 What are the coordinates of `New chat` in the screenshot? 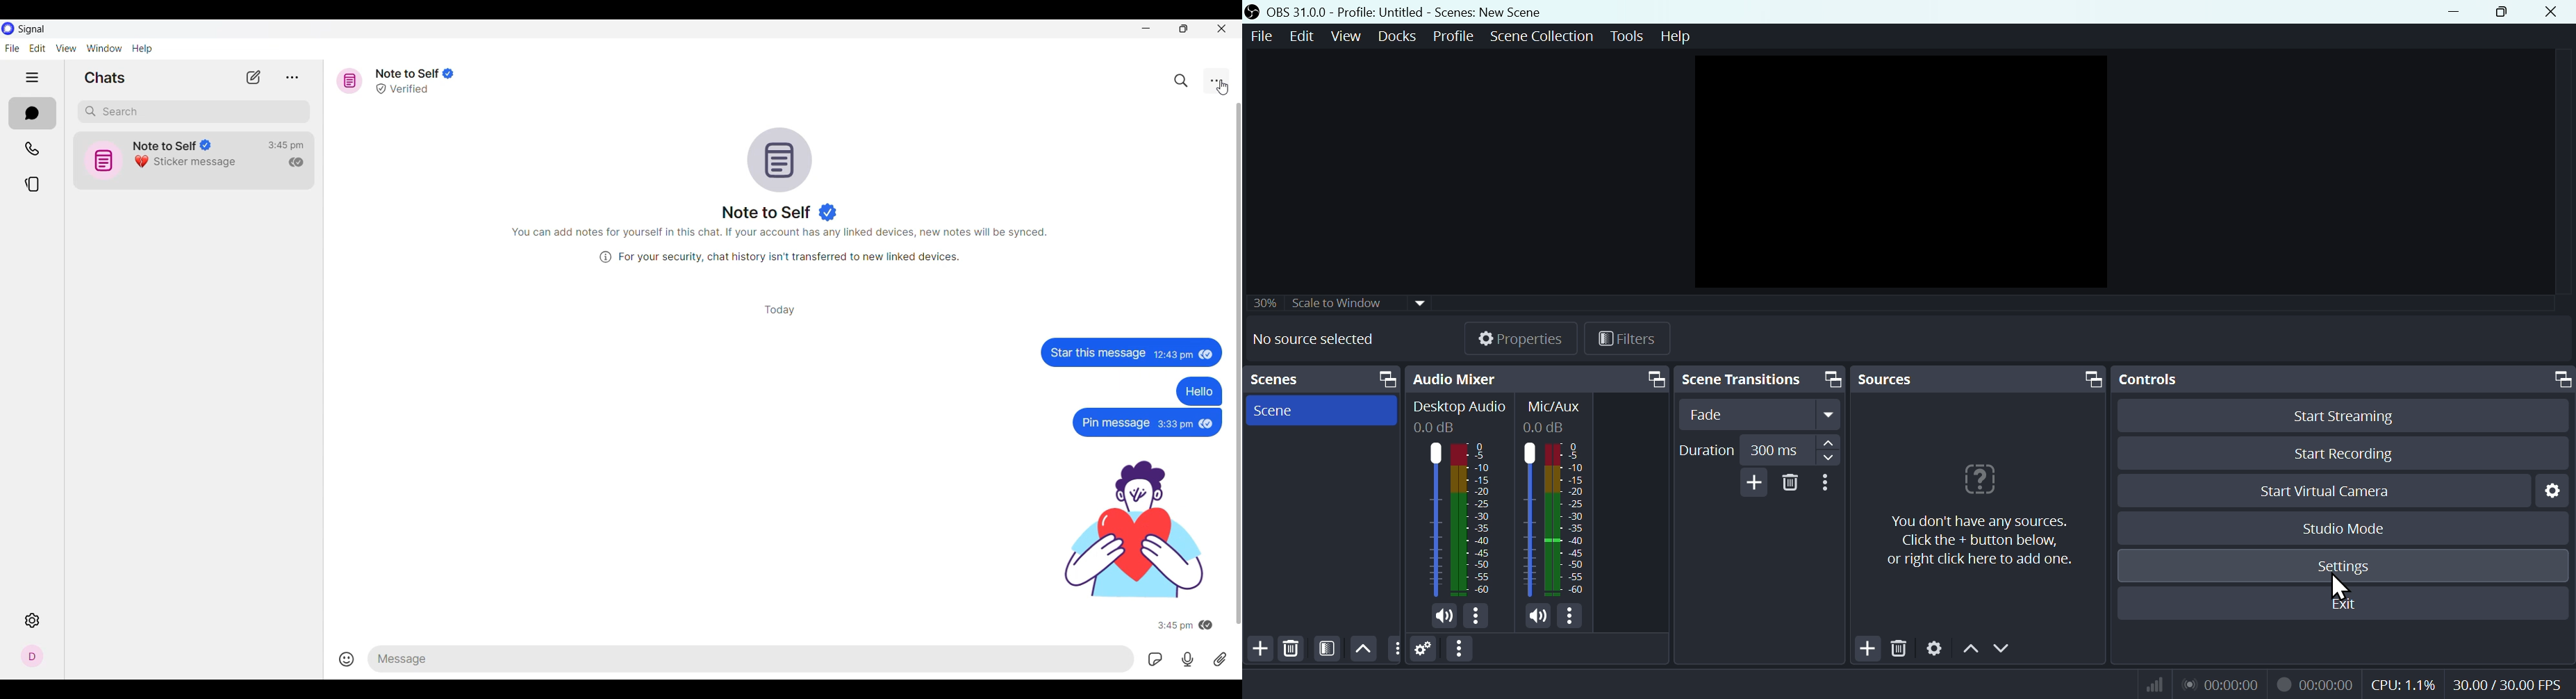 It's located at (254, 78).